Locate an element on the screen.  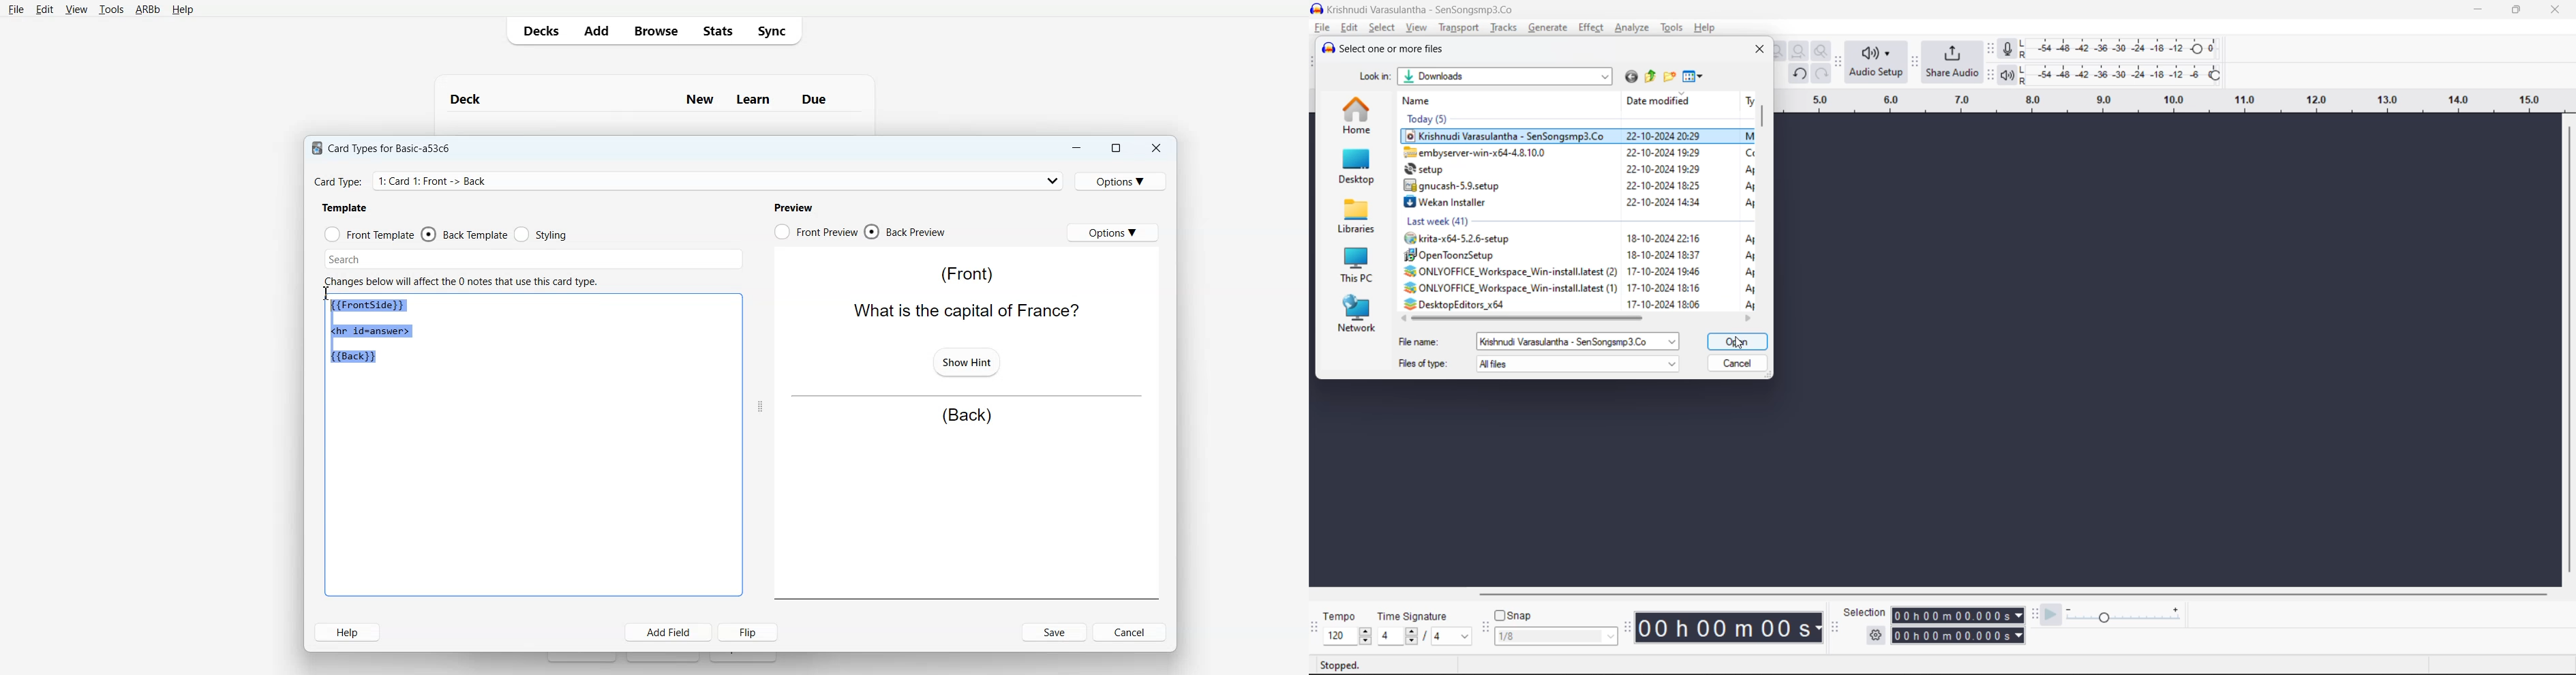
share audio is located at coordinates (1953, 61).